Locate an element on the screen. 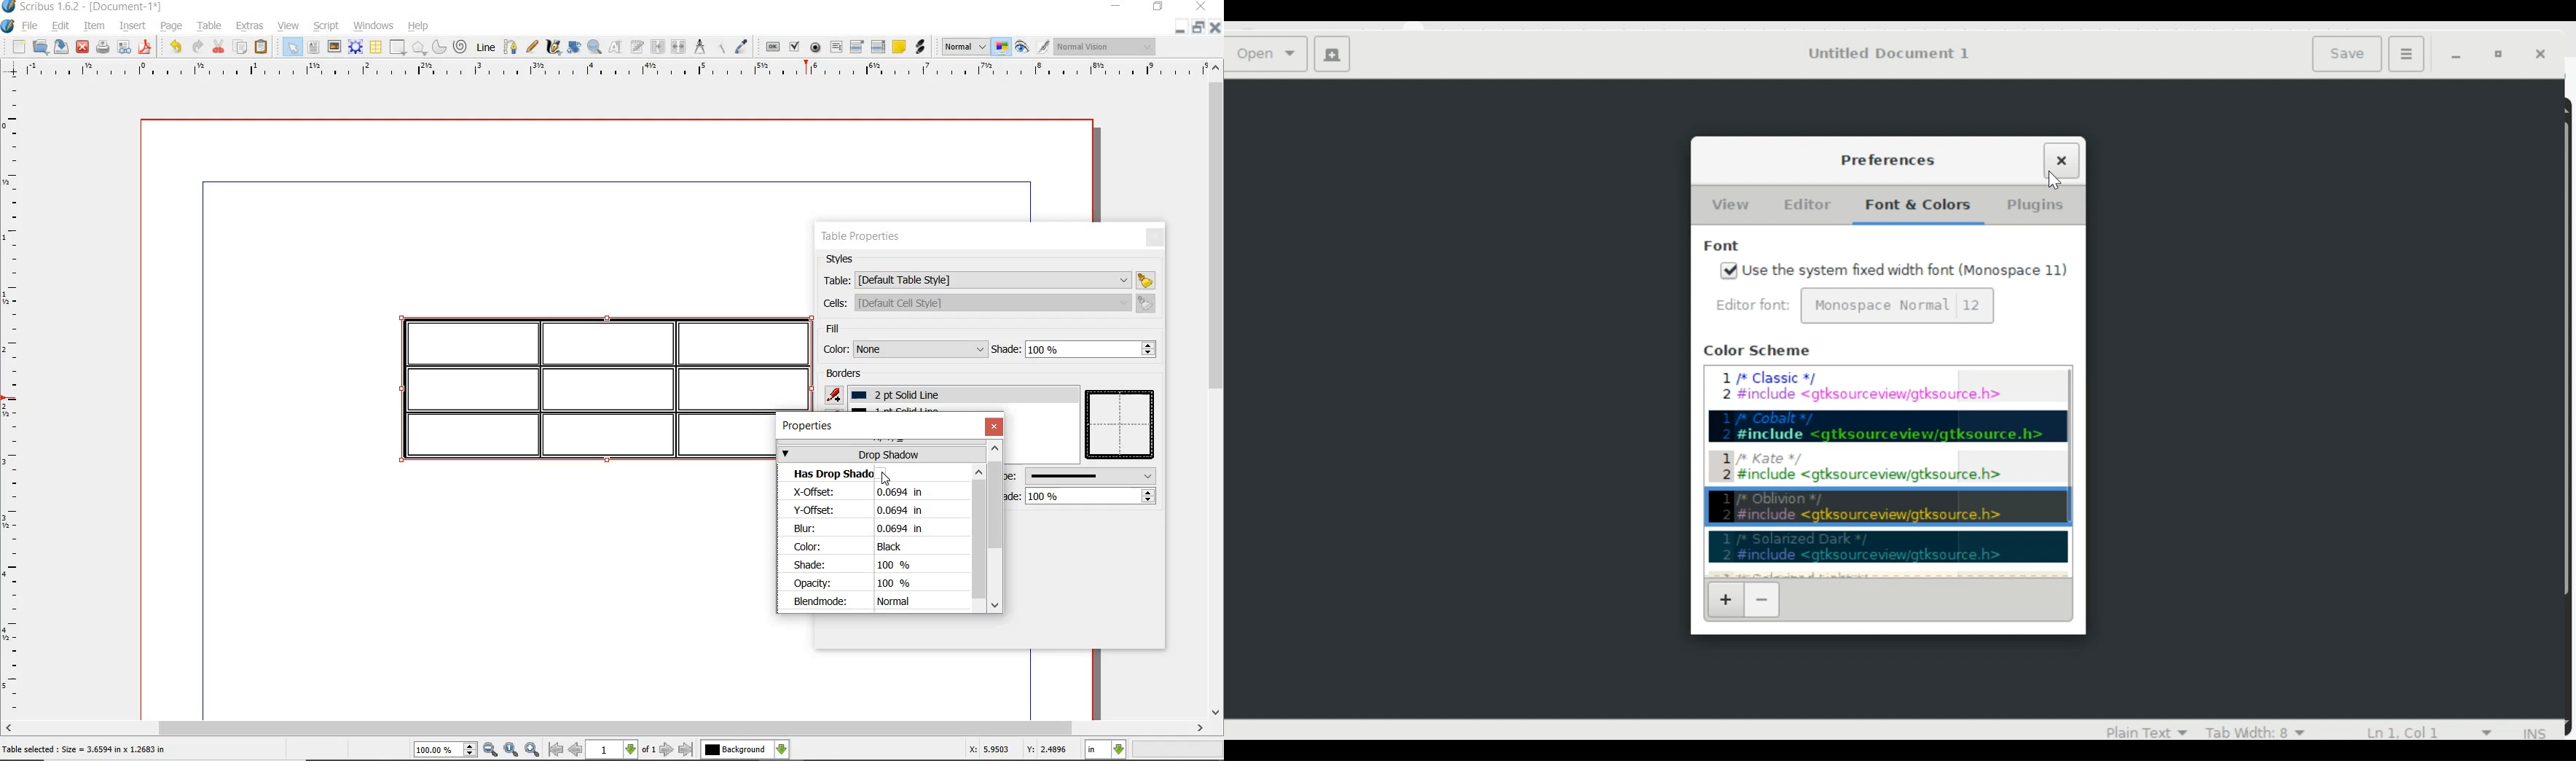 The image size is (2576, 784). Open is located at coordinates (1269, 55).